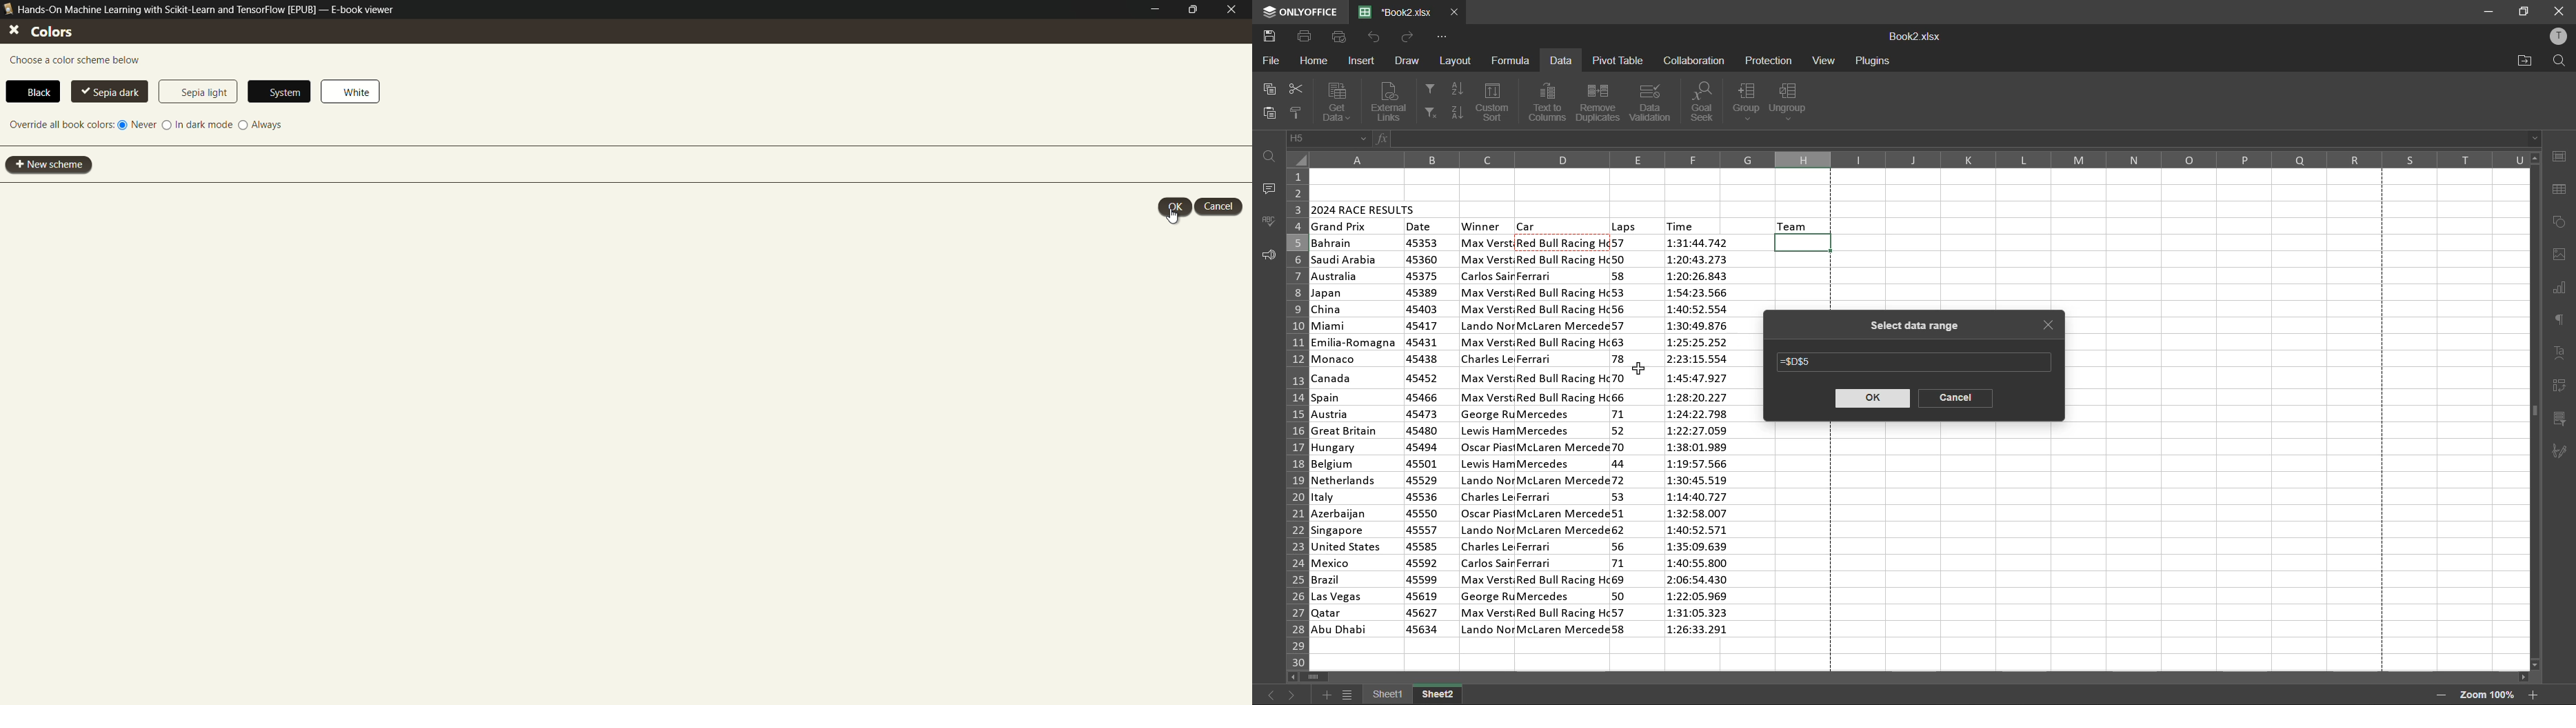 This screenshot has width=2576, height=728. What do you see at coordinates (2525, 61) in the screenshot?
I see `open location` at bounding box center [2525, 61].